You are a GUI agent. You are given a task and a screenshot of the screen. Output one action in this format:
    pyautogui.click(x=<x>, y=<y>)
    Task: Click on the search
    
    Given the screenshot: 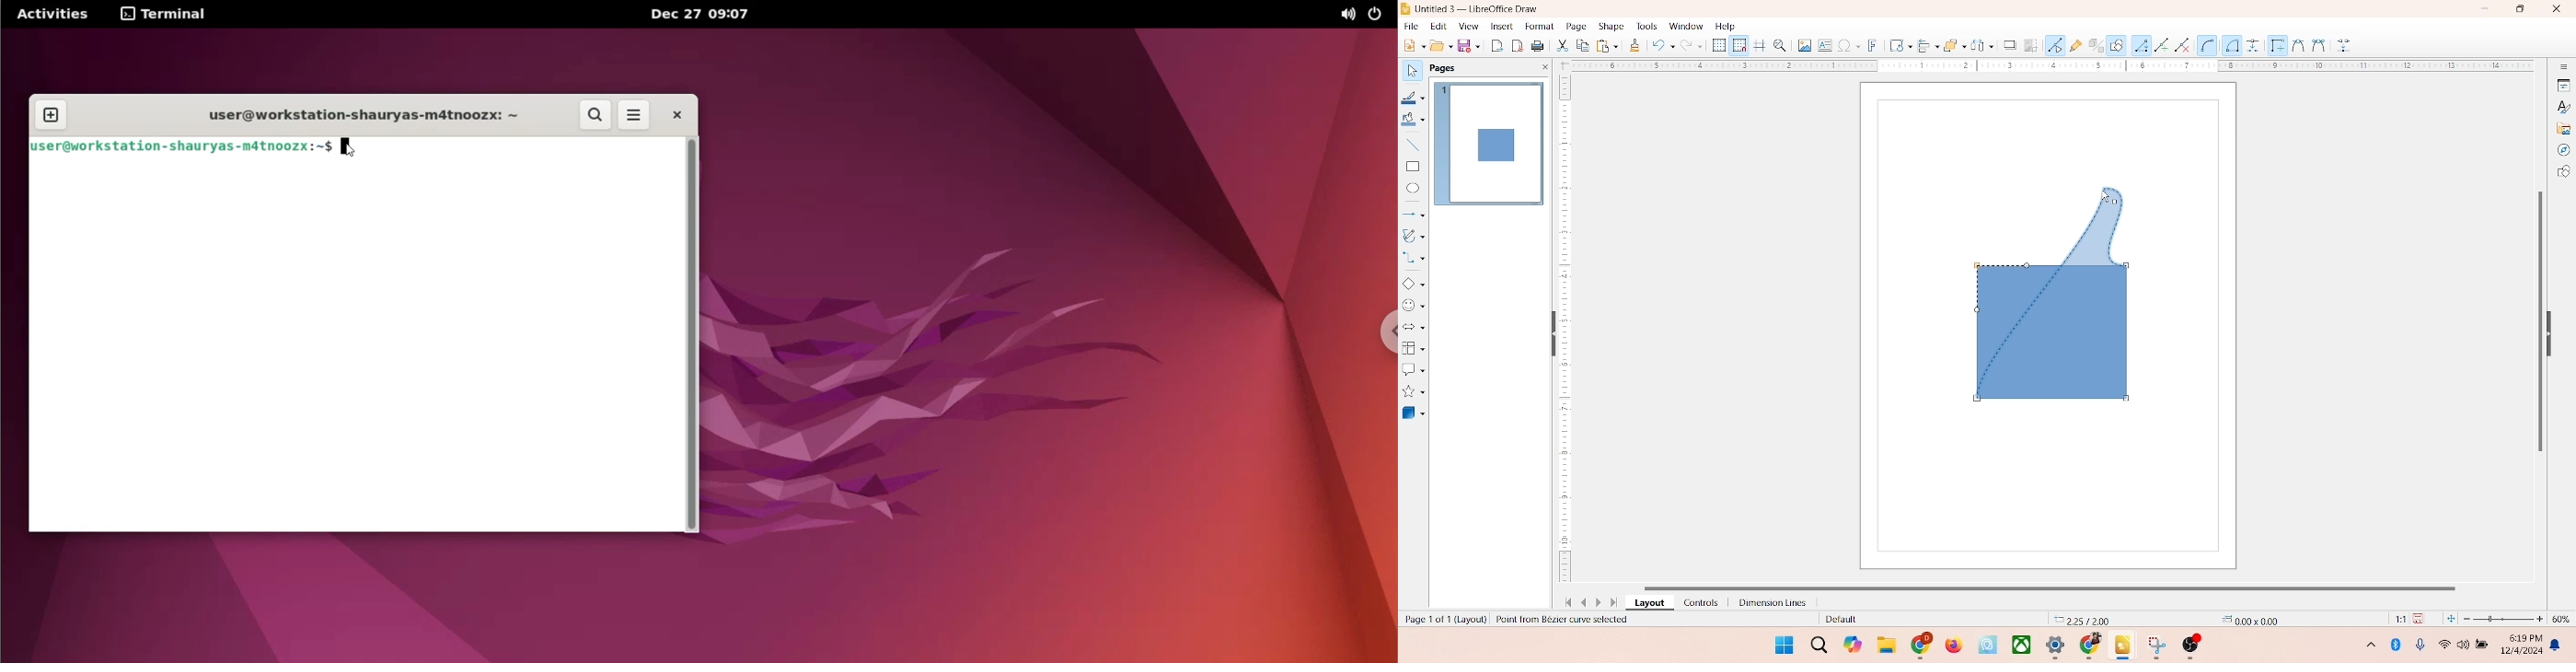 What is the action you would take?
    pyautogui.click(x=1819, y=646)
    